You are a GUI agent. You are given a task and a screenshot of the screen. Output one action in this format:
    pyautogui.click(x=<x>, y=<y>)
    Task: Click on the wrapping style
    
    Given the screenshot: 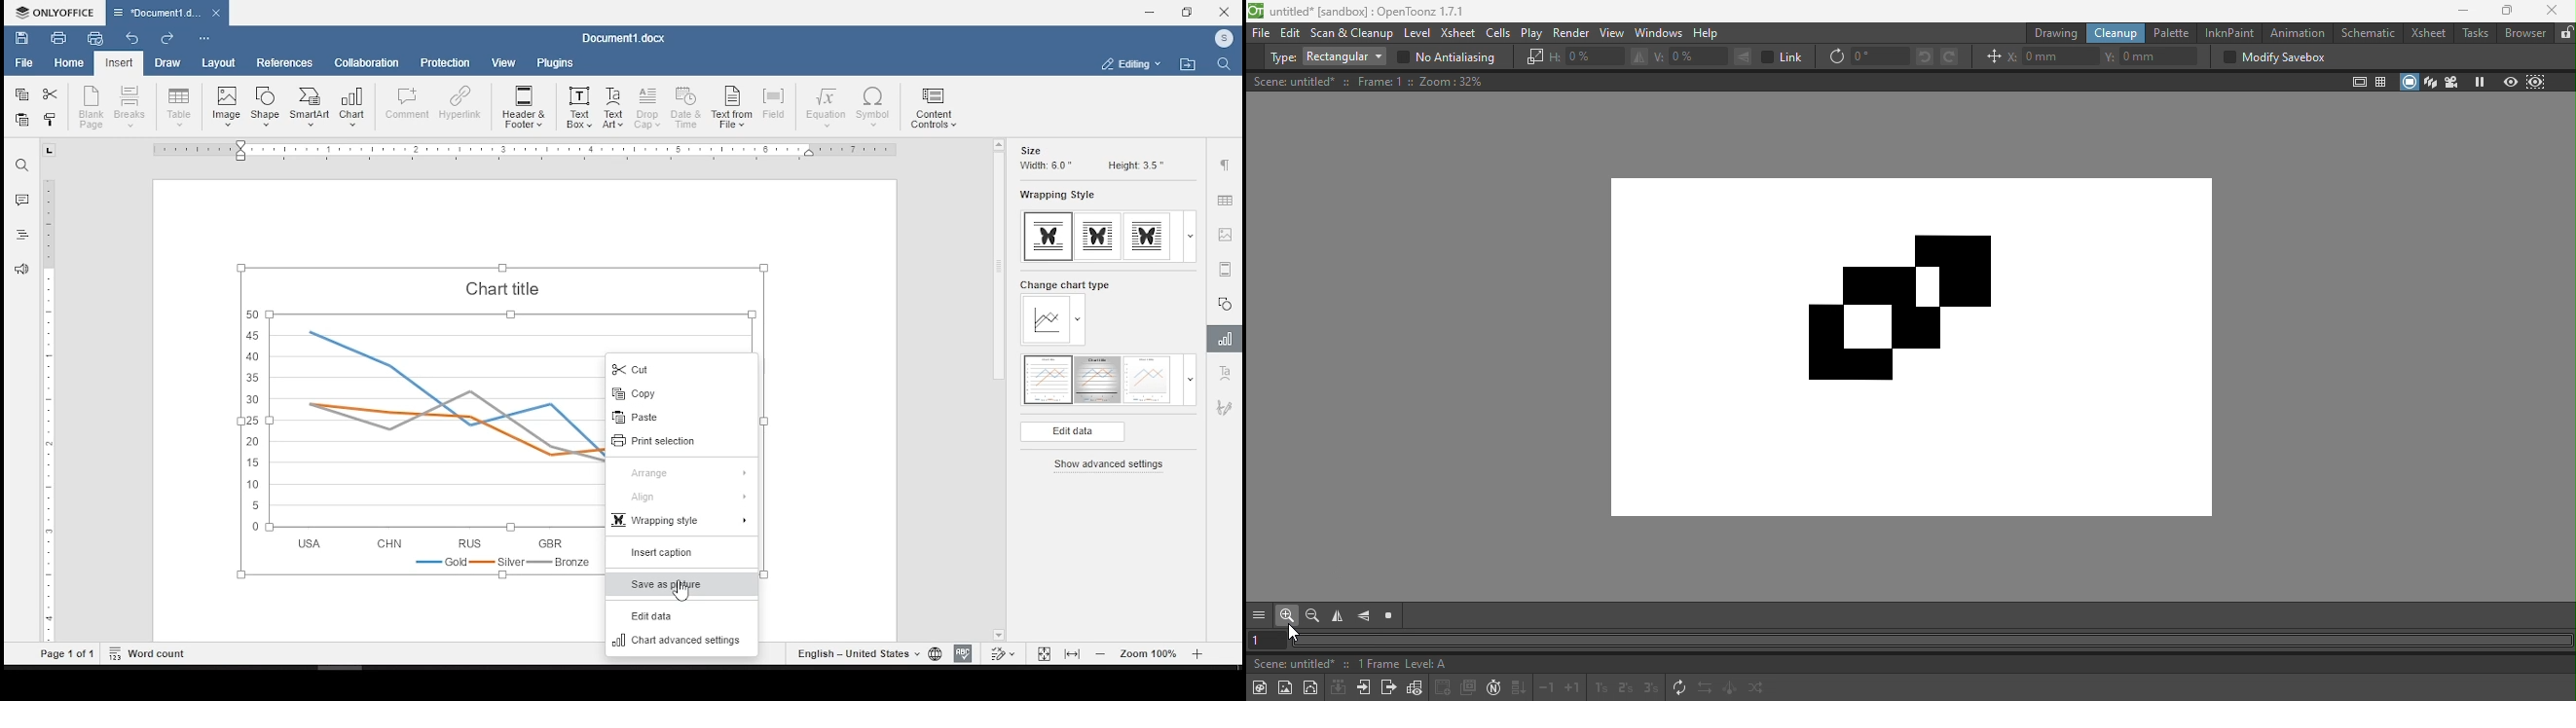 What is the action you would take?
    pyautogui.click(x=681, y=522)
    